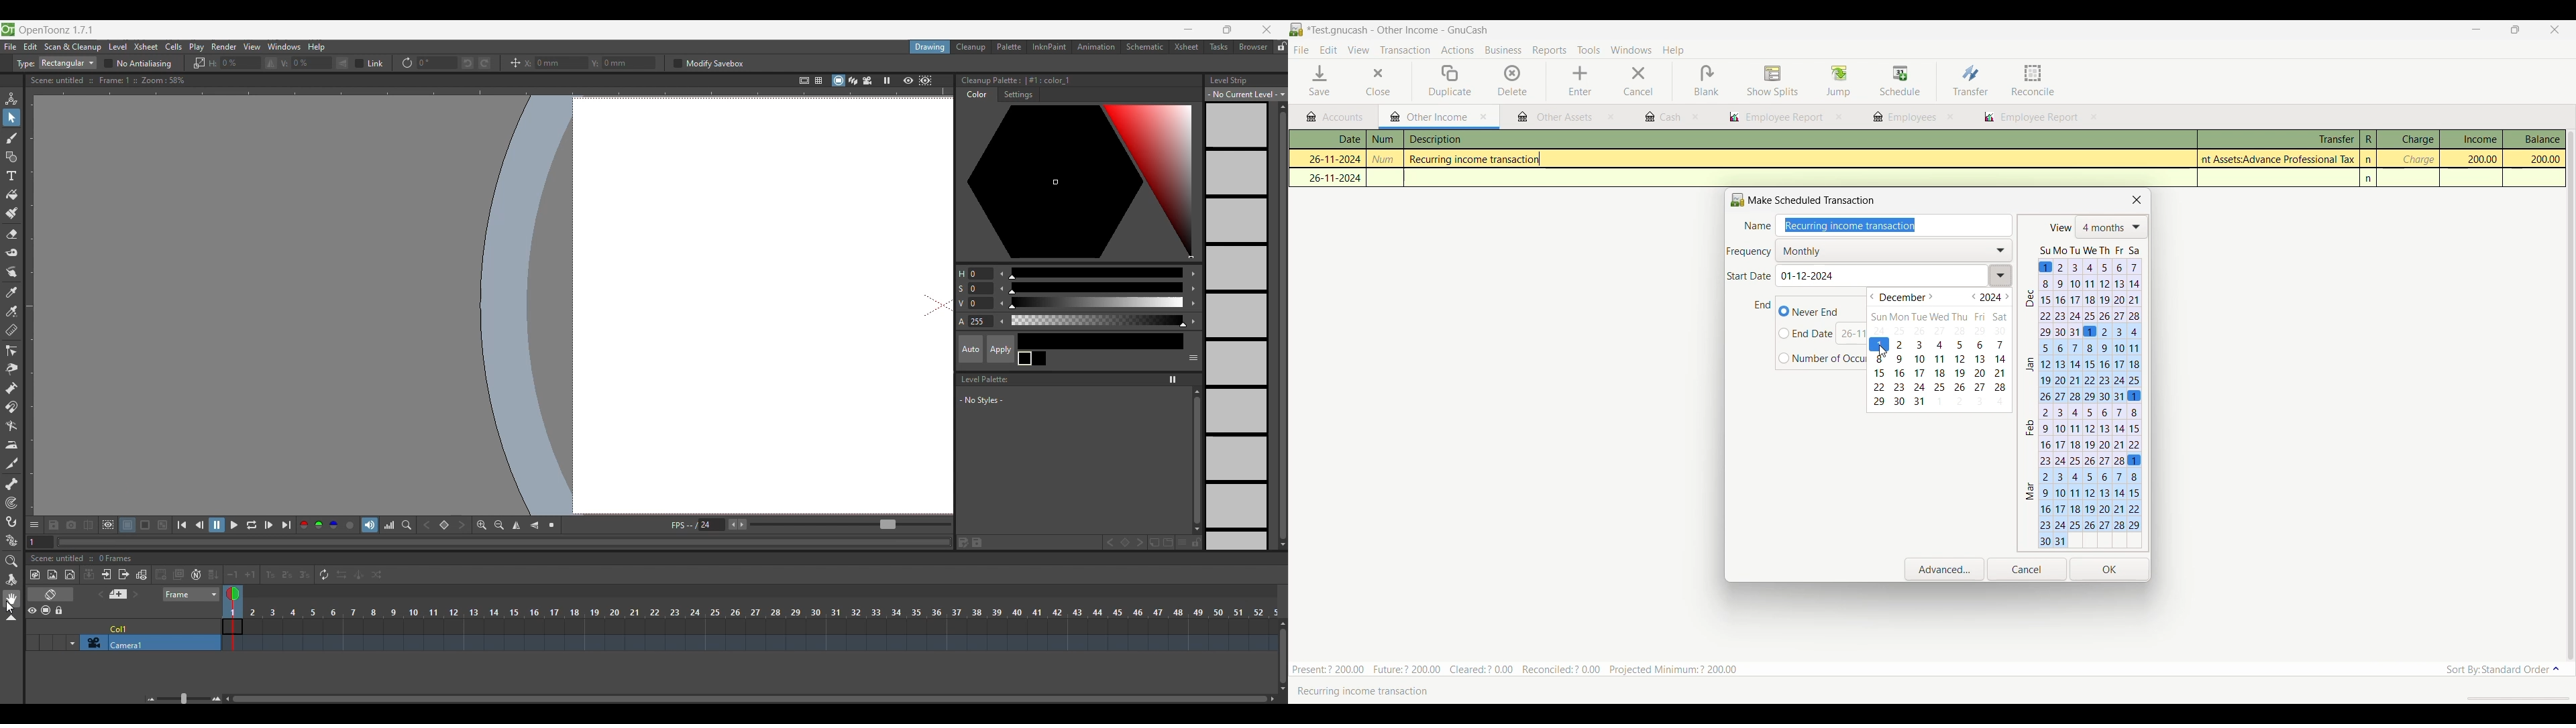 Image resolution: width=2576 pixels, height=728 pixels. I want to click on Transaction menu, so click(1405, 50).